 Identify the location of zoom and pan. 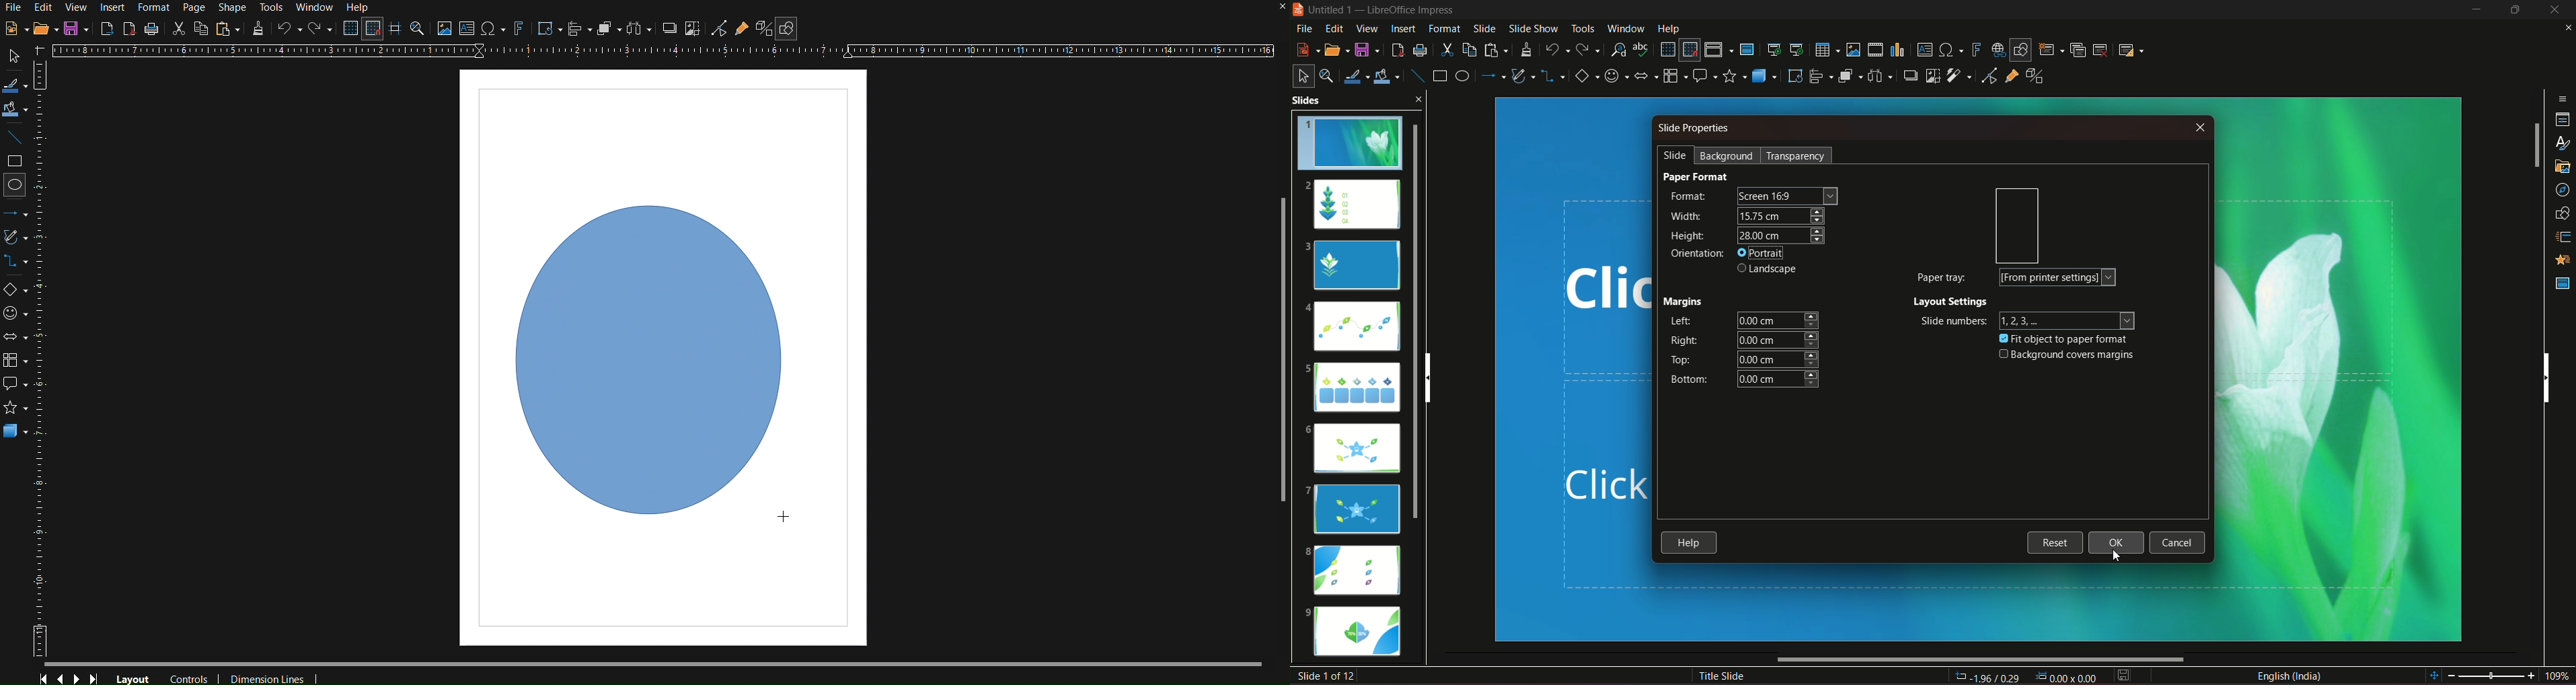
(1328, 75).